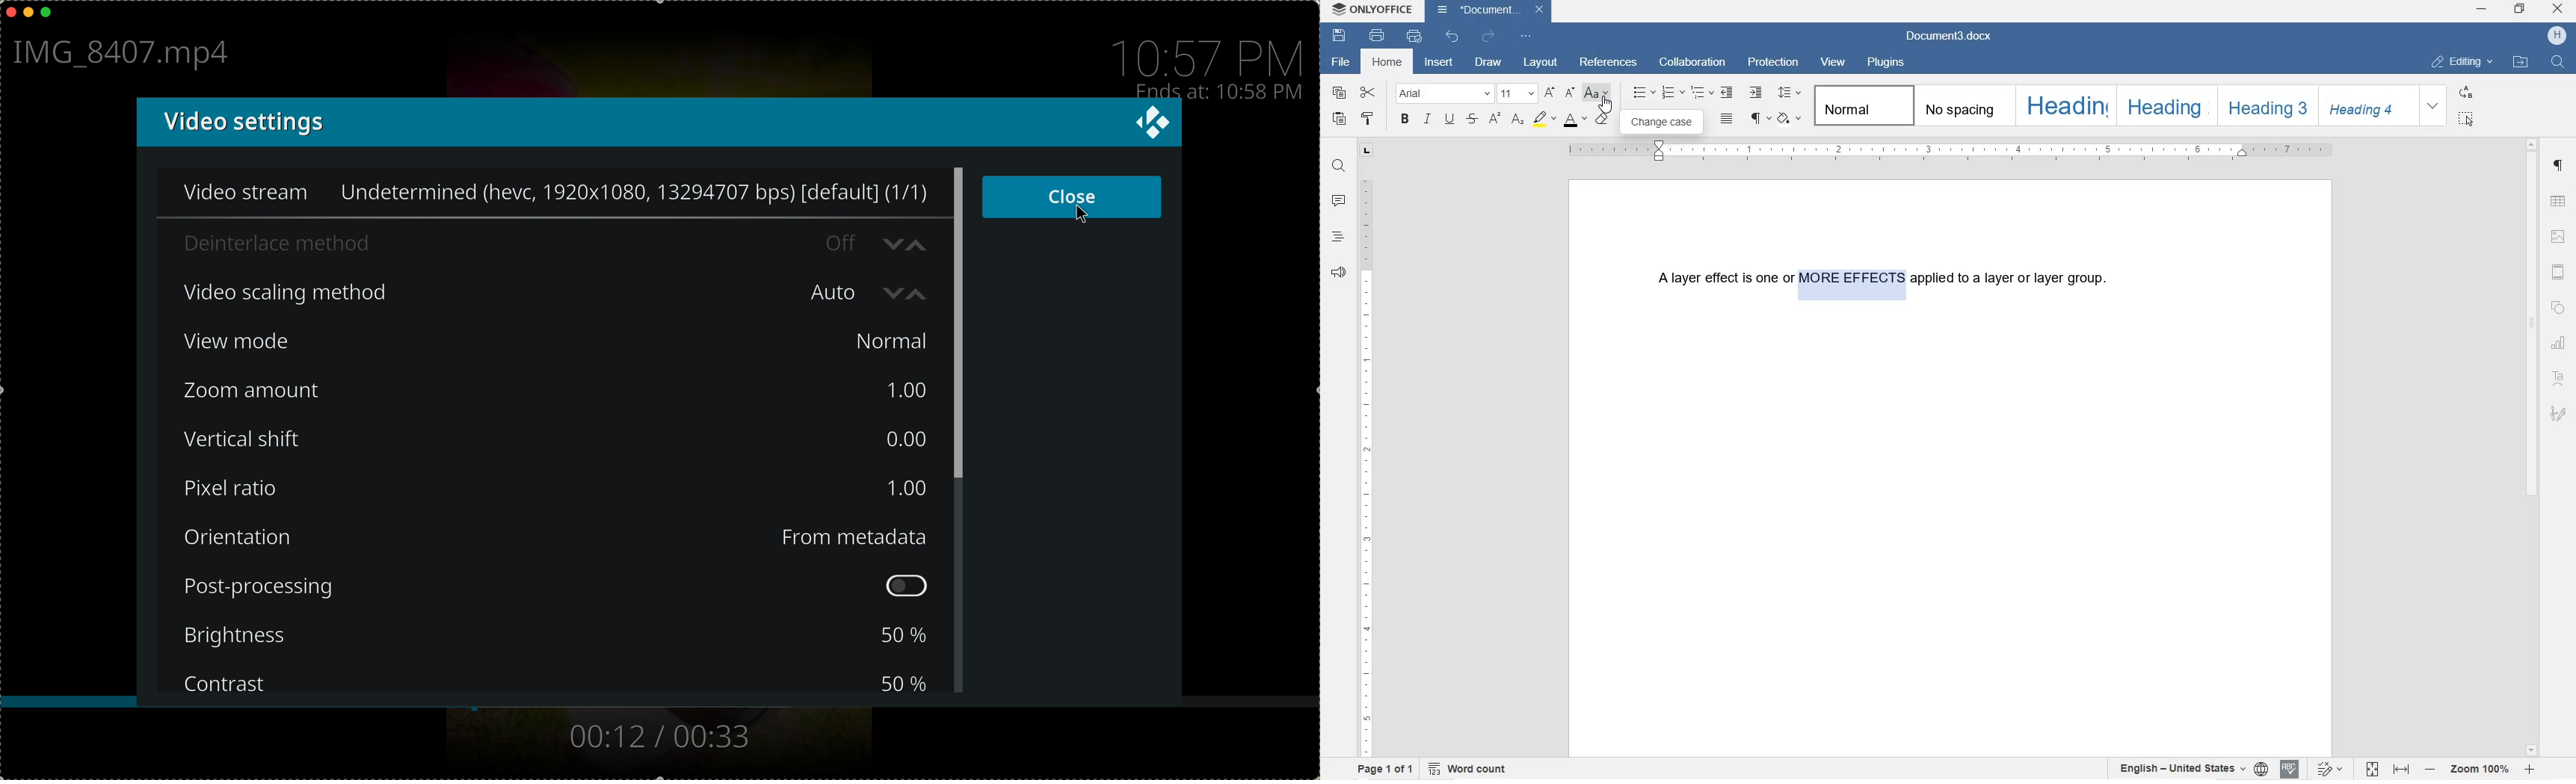 The width and height of the screenshot is (2576, 784). What do you see at coordinates (2557, 61) in the screenshot?
I see `FIND` at bounding box center [2557, 61].